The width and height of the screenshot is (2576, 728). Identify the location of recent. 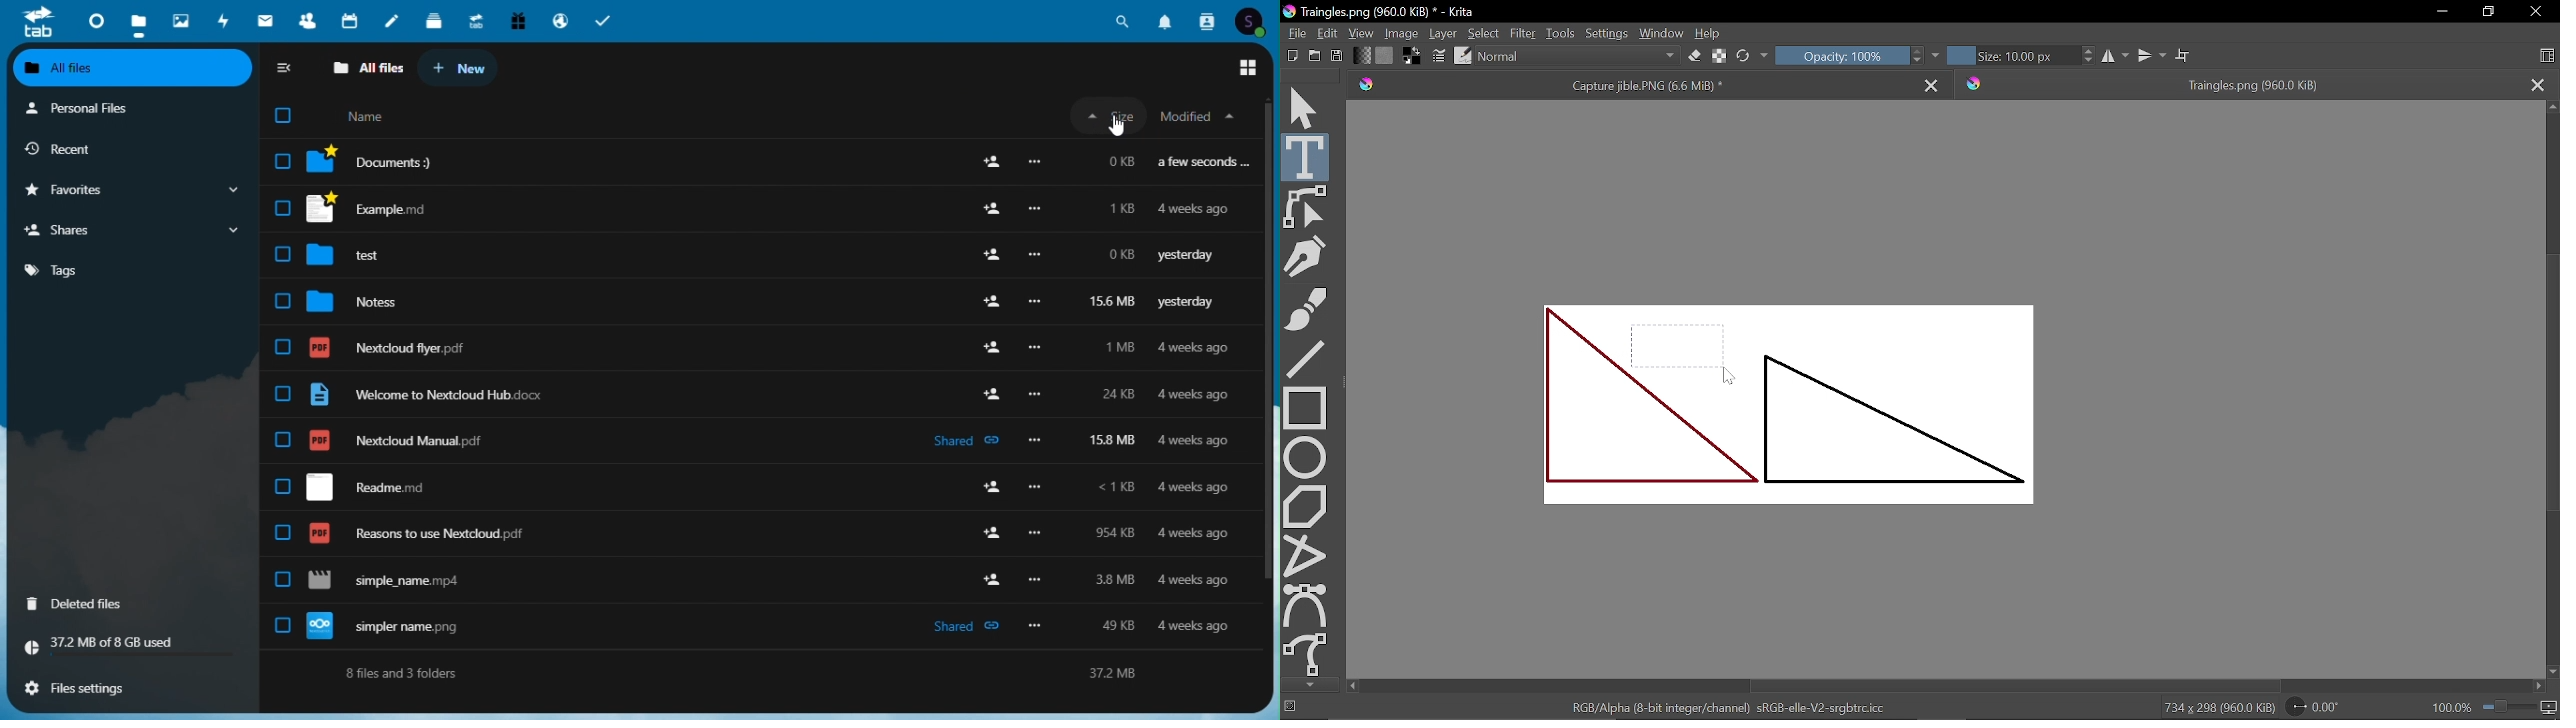
(121, 146).